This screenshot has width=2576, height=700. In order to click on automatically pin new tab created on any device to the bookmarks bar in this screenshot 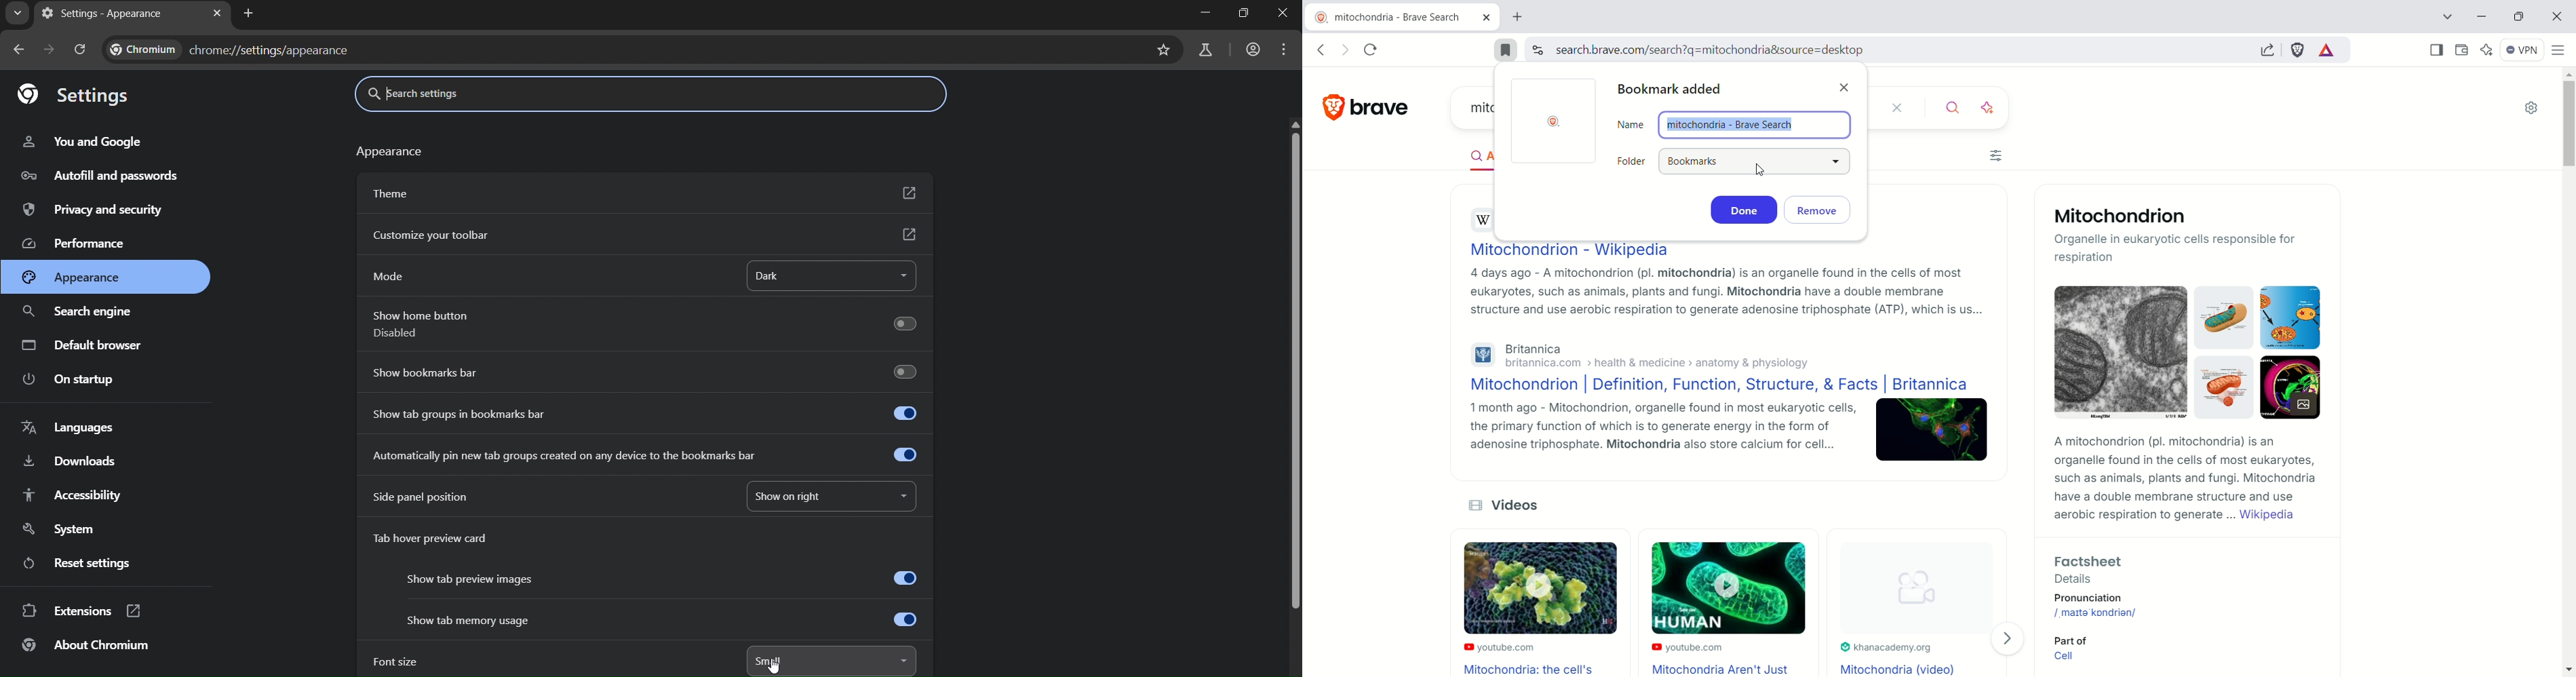, I will do `click(648, 455)`.